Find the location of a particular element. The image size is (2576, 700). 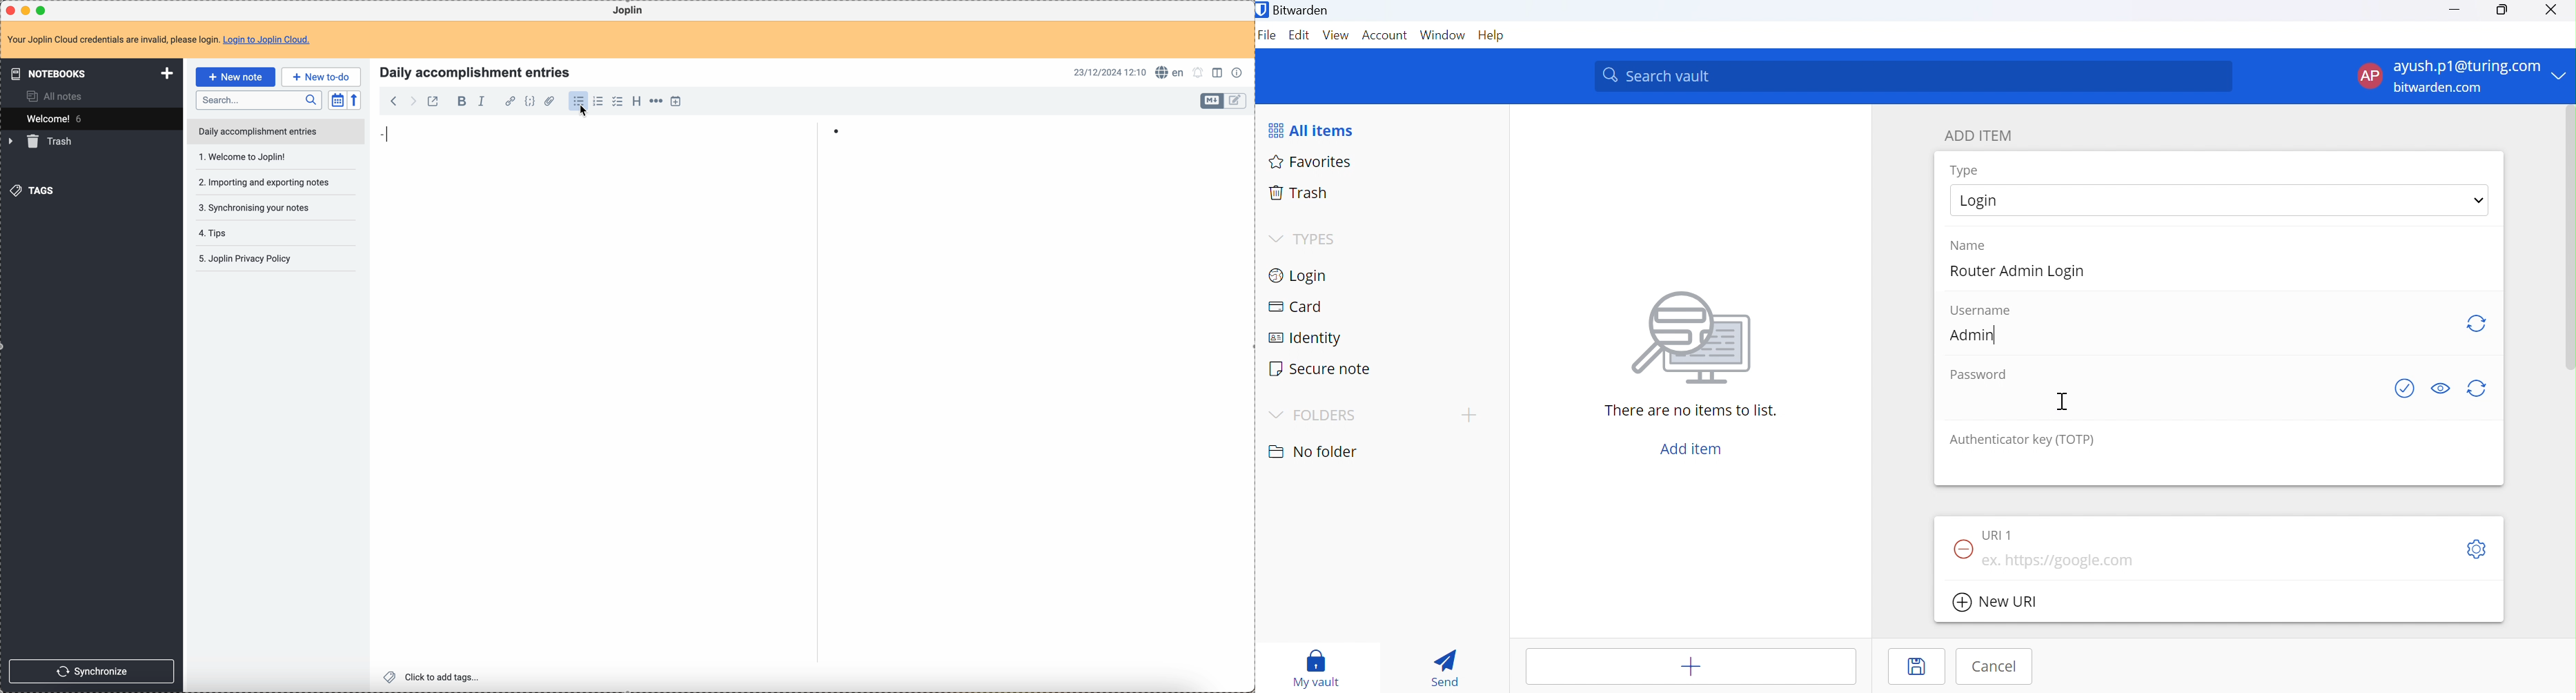

foward is located at coordinates (412, 101).